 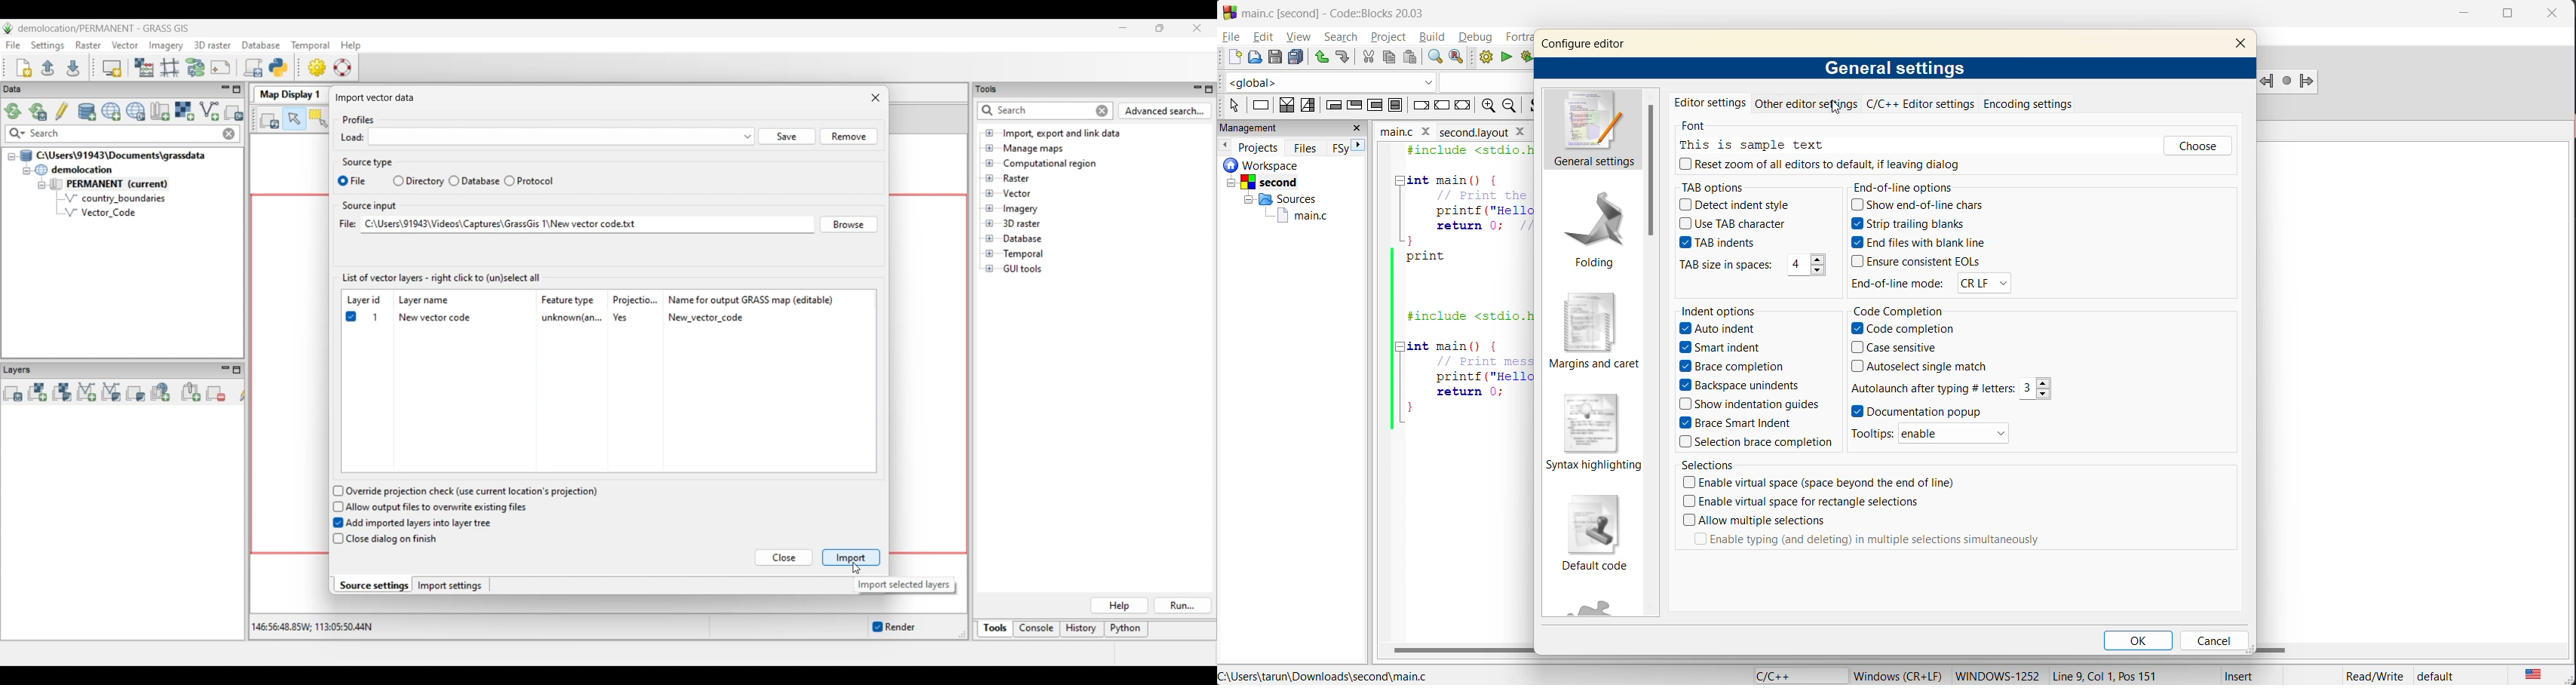 I want to click on close, so click(x=2244, y=47).